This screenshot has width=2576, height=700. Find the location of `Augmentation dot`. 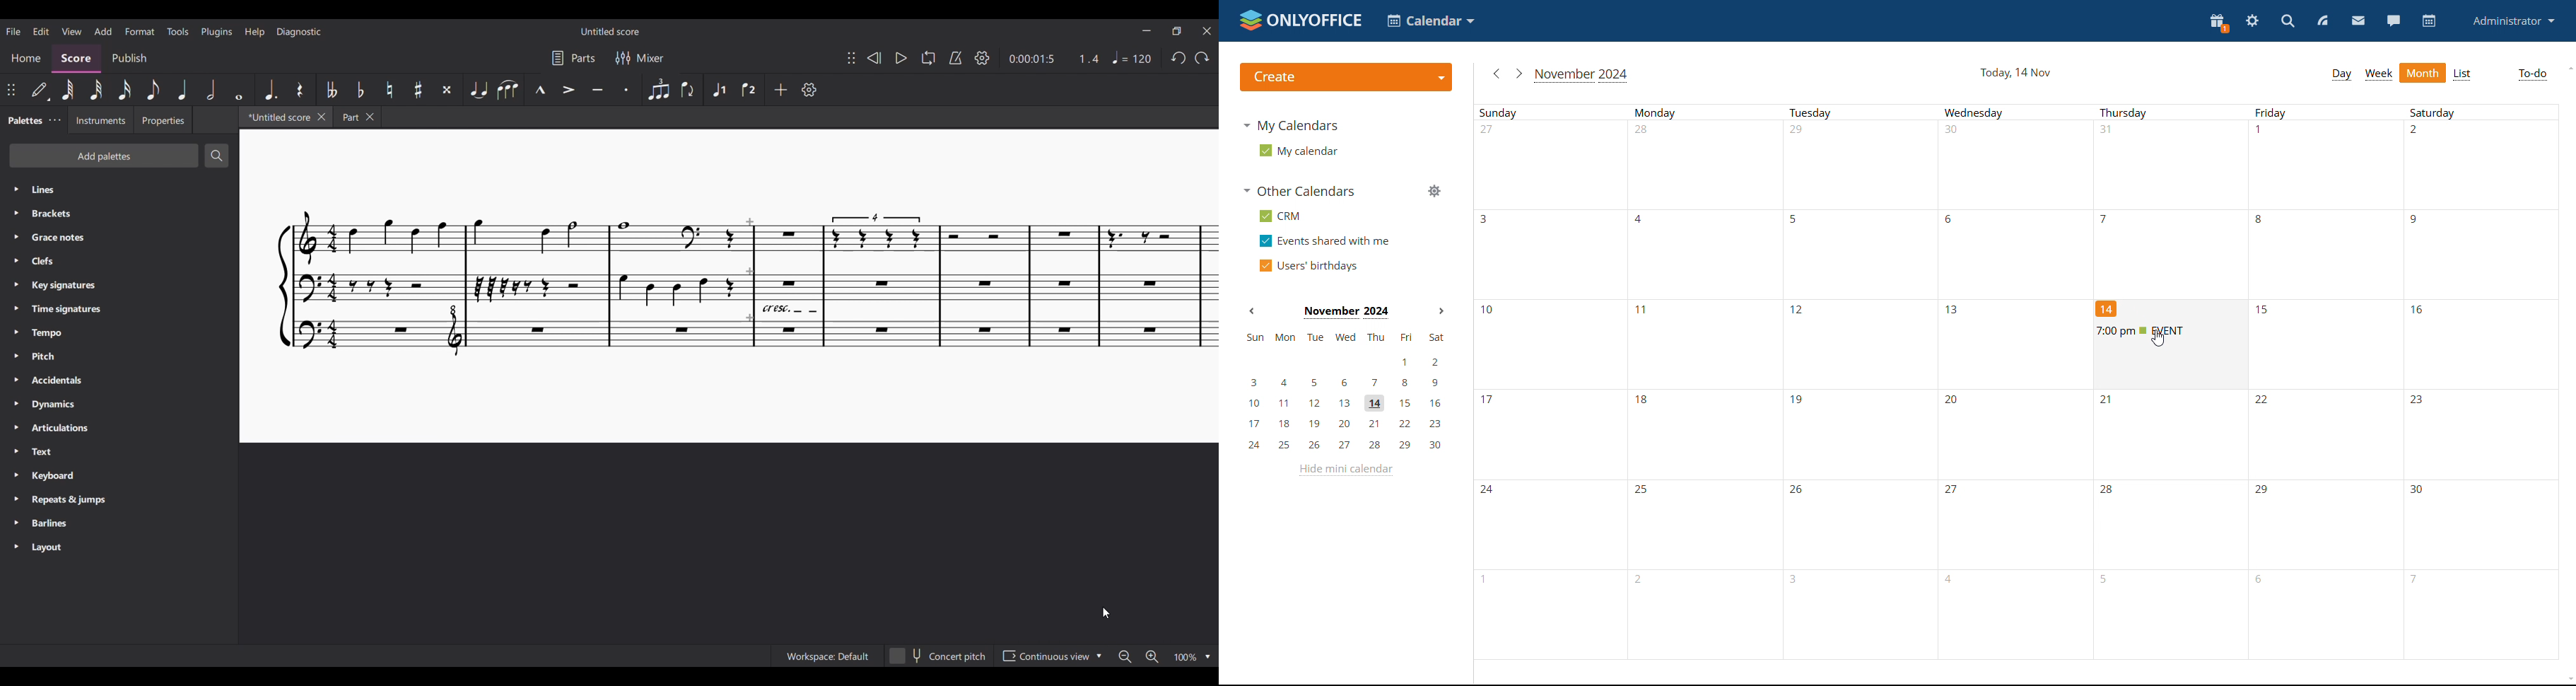

Augmentation dot is located at coordinates (270, 89).